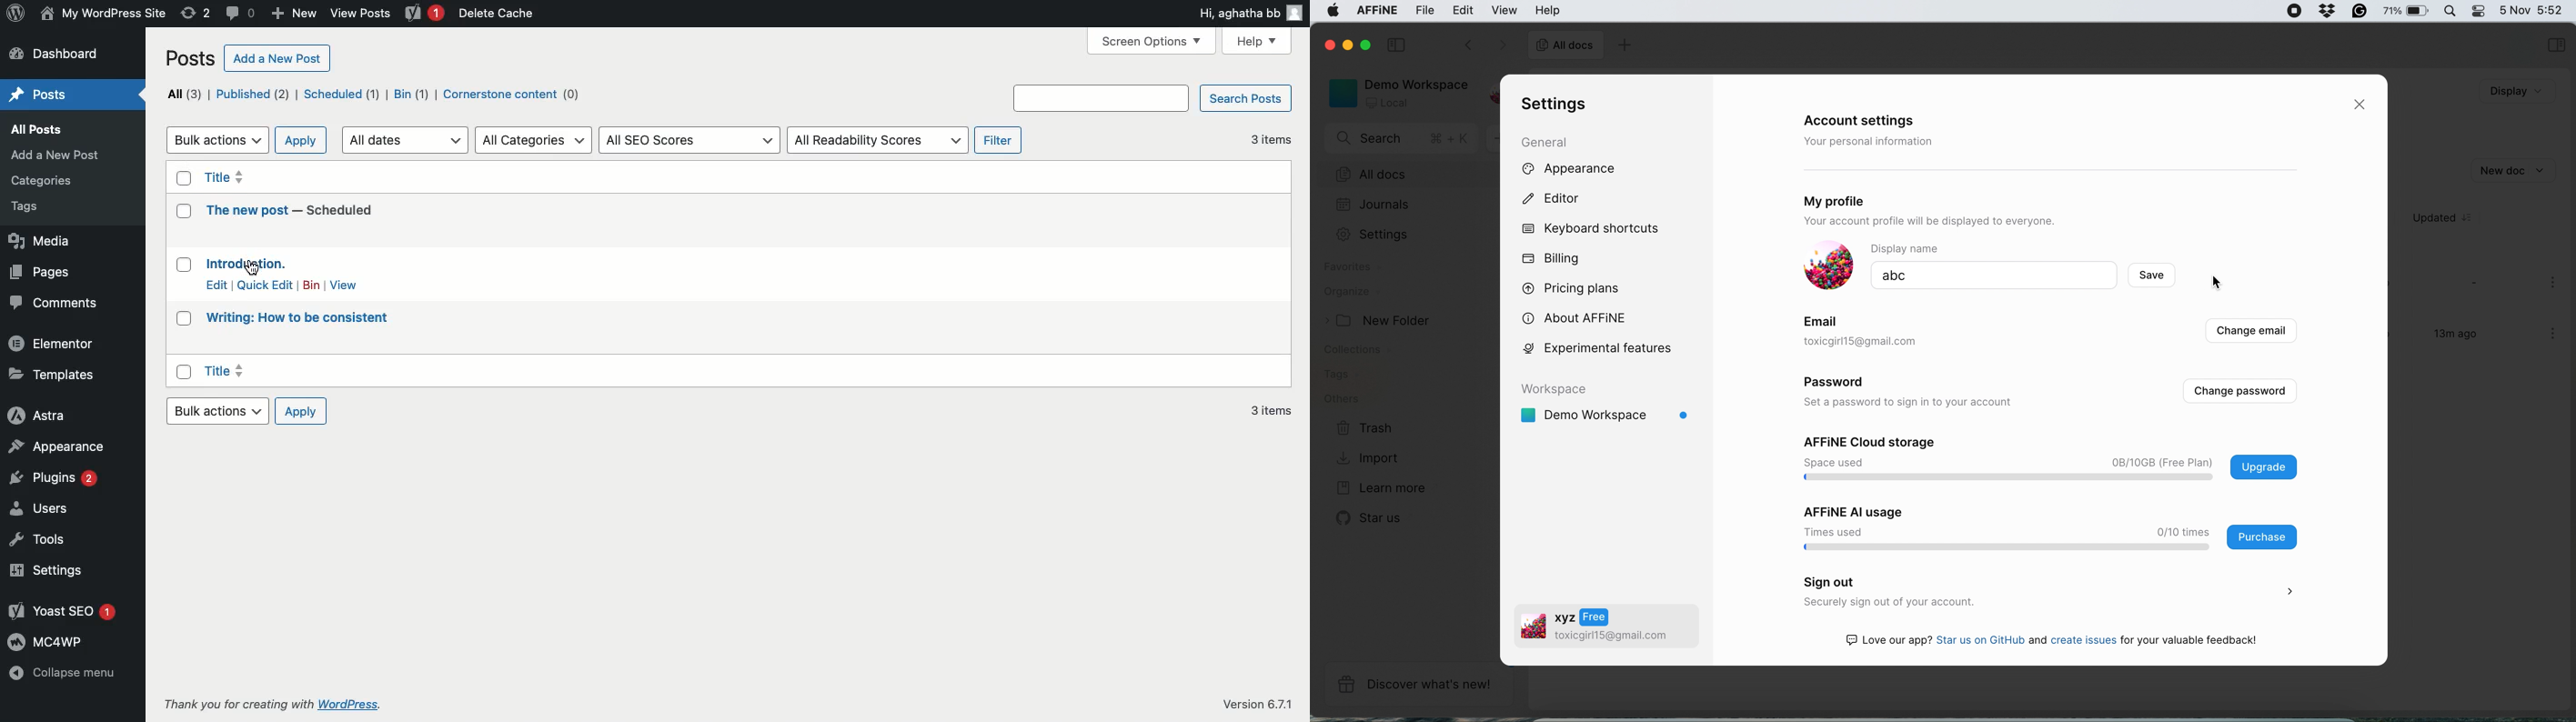 The width and height of the screenshot is (2576, 728). What do you see at coordinates (877, 141) in the screenshot?
I see `All readability scores` at bounding box center [877, 141].